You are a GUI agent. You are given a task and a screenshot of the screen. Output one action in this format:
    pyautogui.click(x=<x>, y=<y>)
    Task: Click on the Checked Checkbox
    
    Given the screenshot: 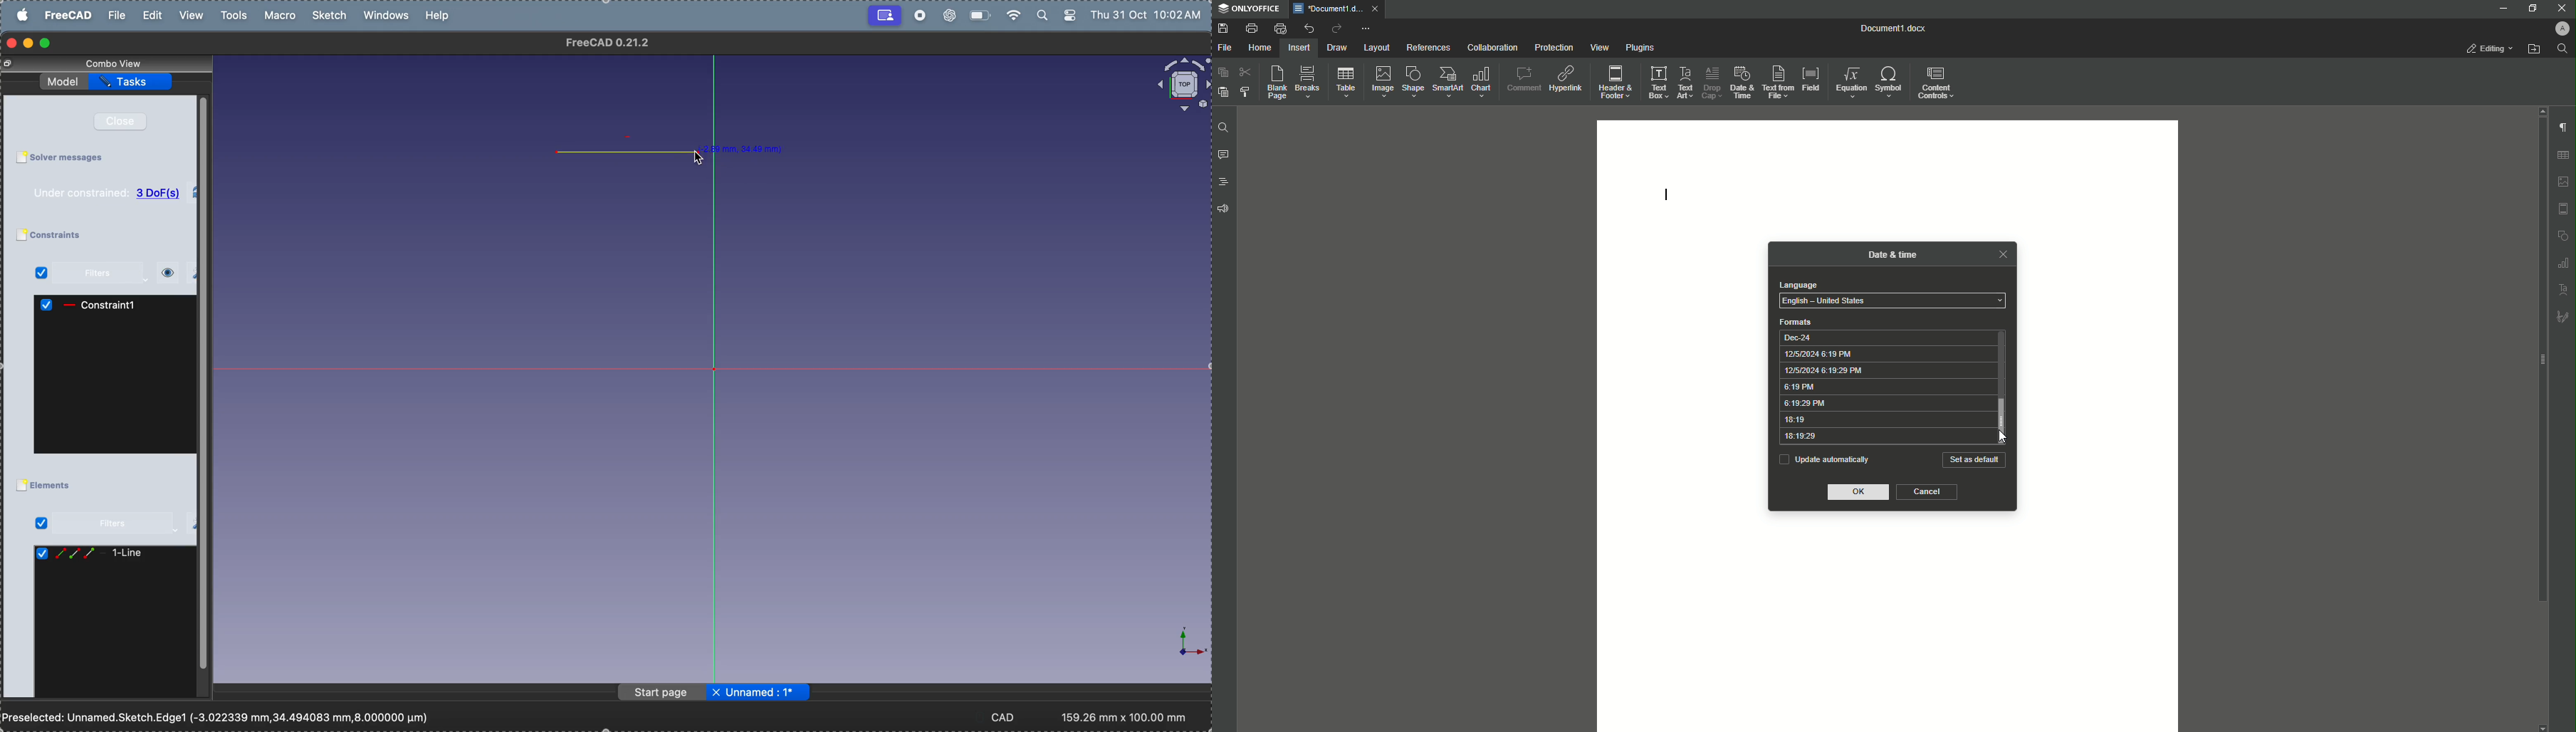 What is the action you would take?
    pyautogui.click(x=41, y=554)
    